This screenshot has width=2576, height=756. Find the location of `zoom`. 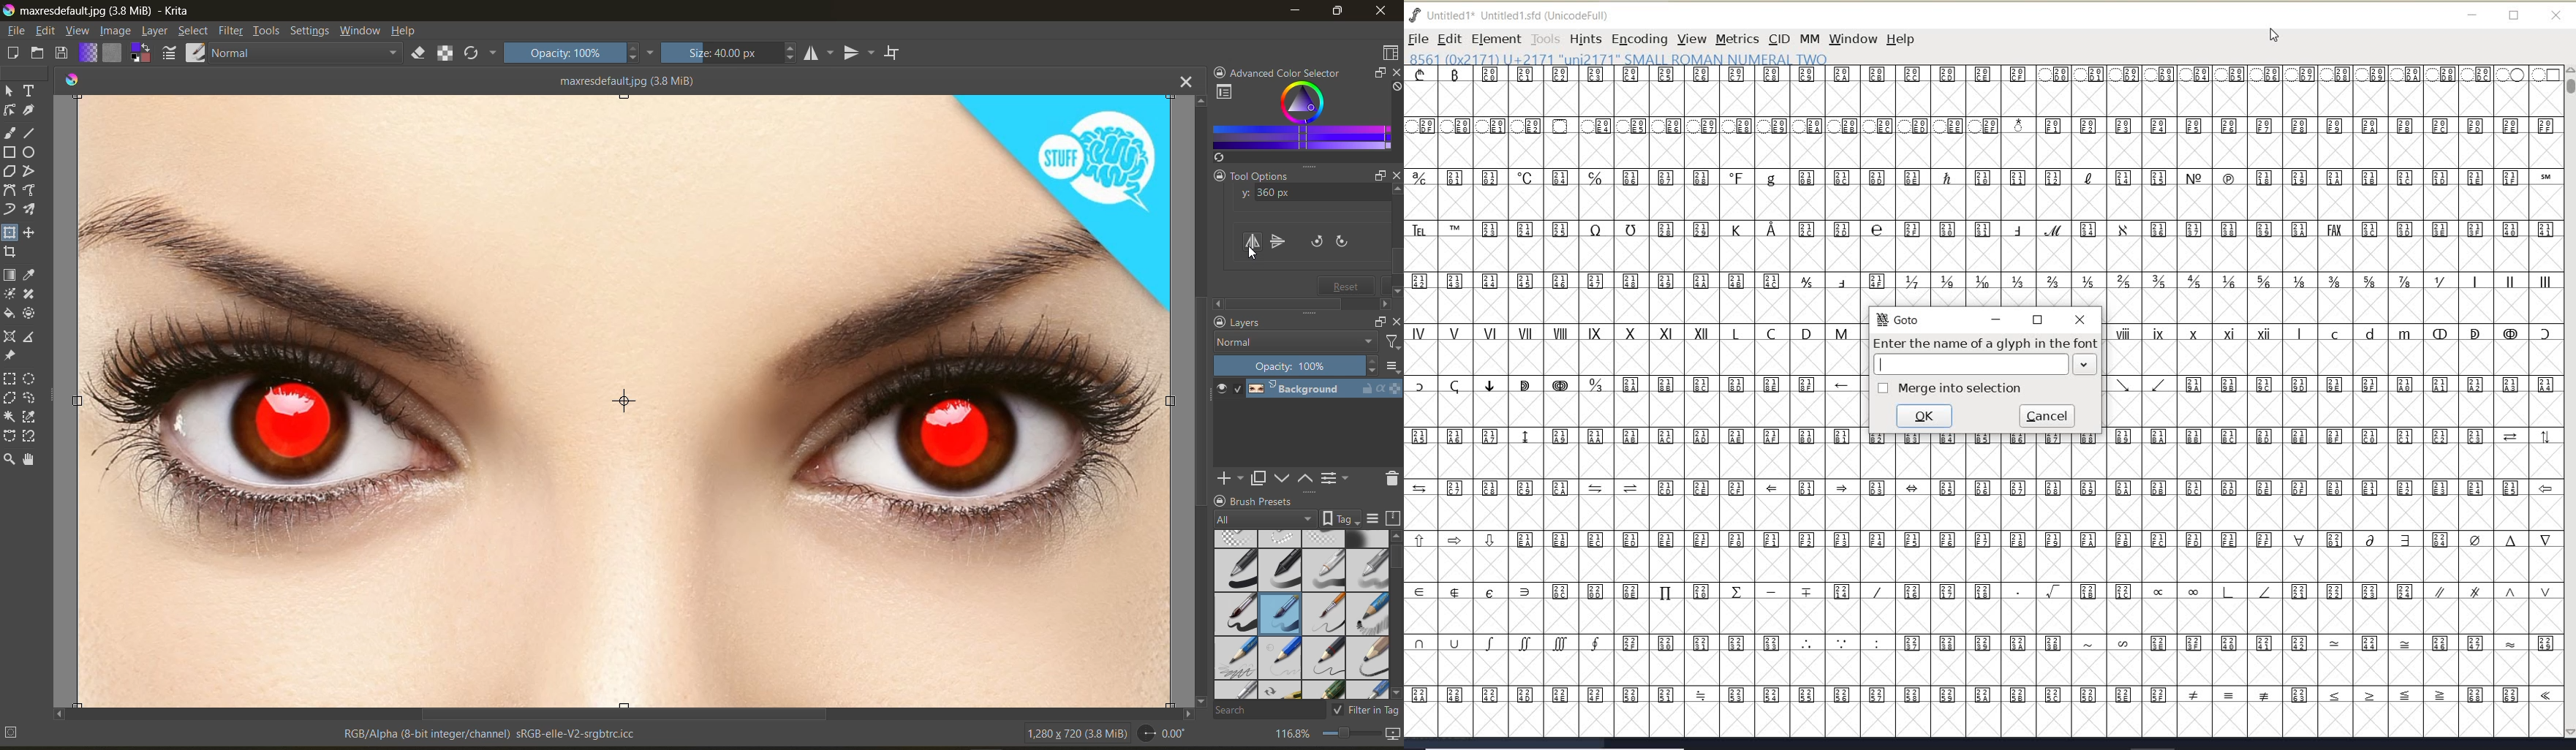

zoom is located at coordinates (1348, 733).